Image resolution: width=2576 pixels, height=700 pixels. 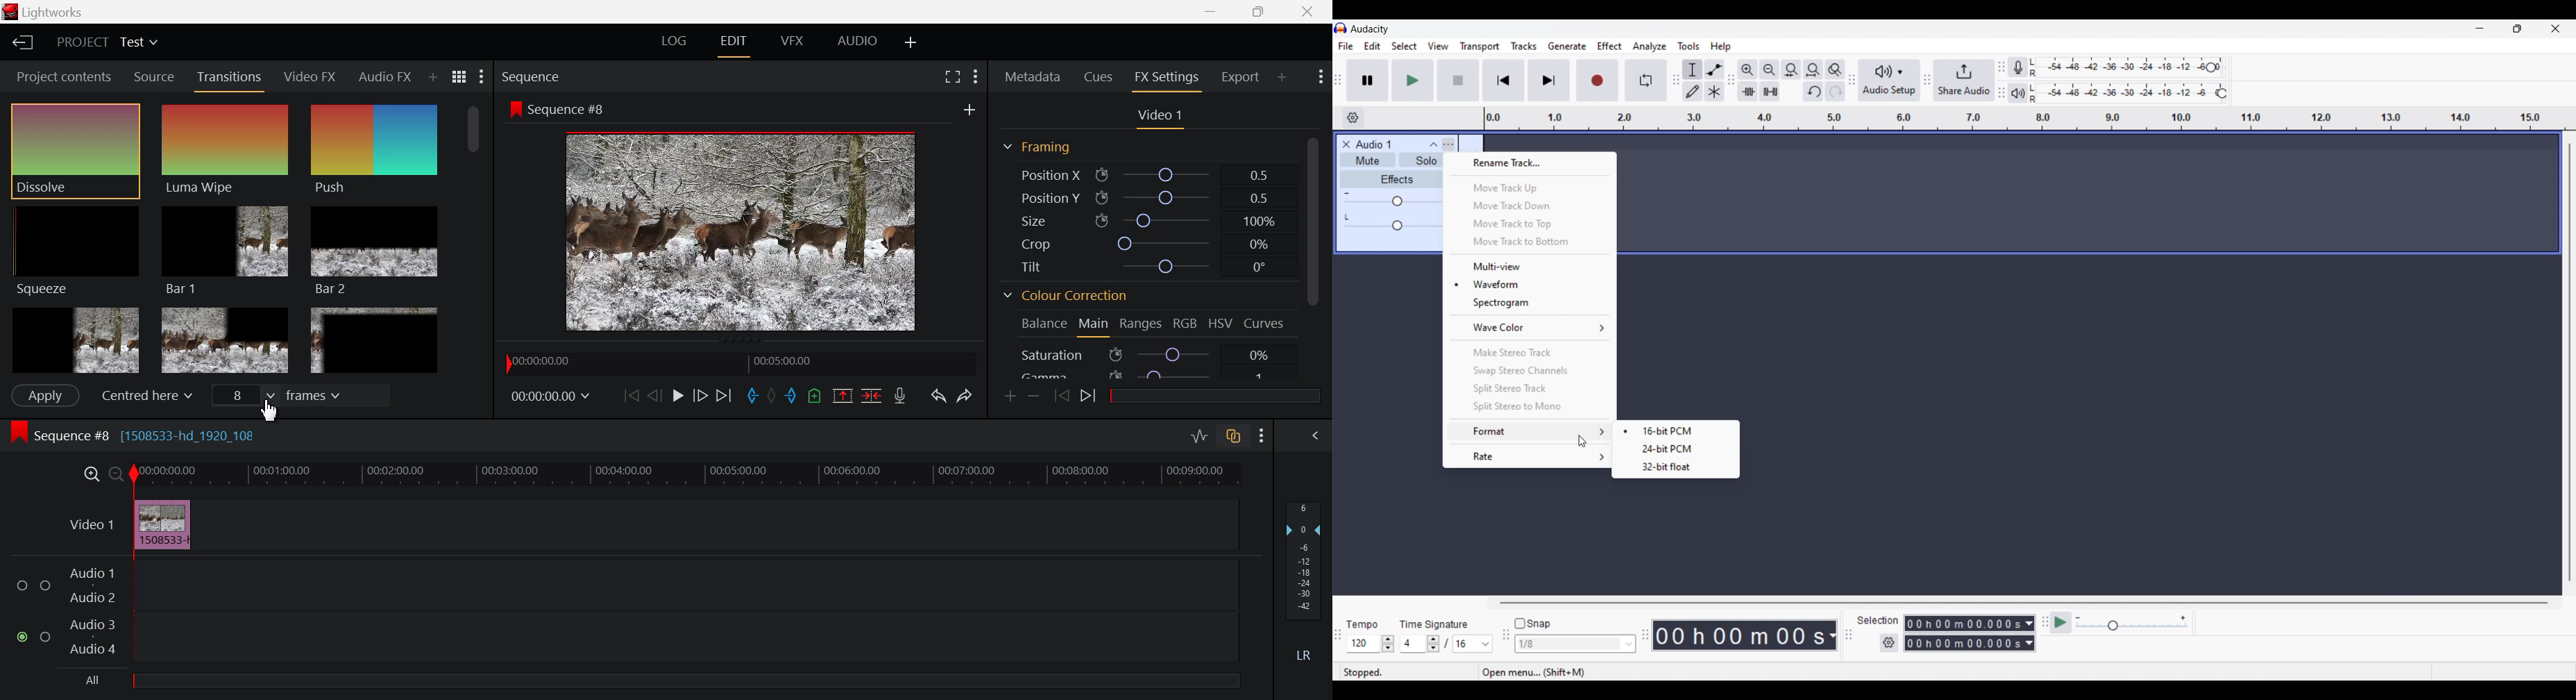 I want to click on Status of recording, so click(x=1408, y=672).